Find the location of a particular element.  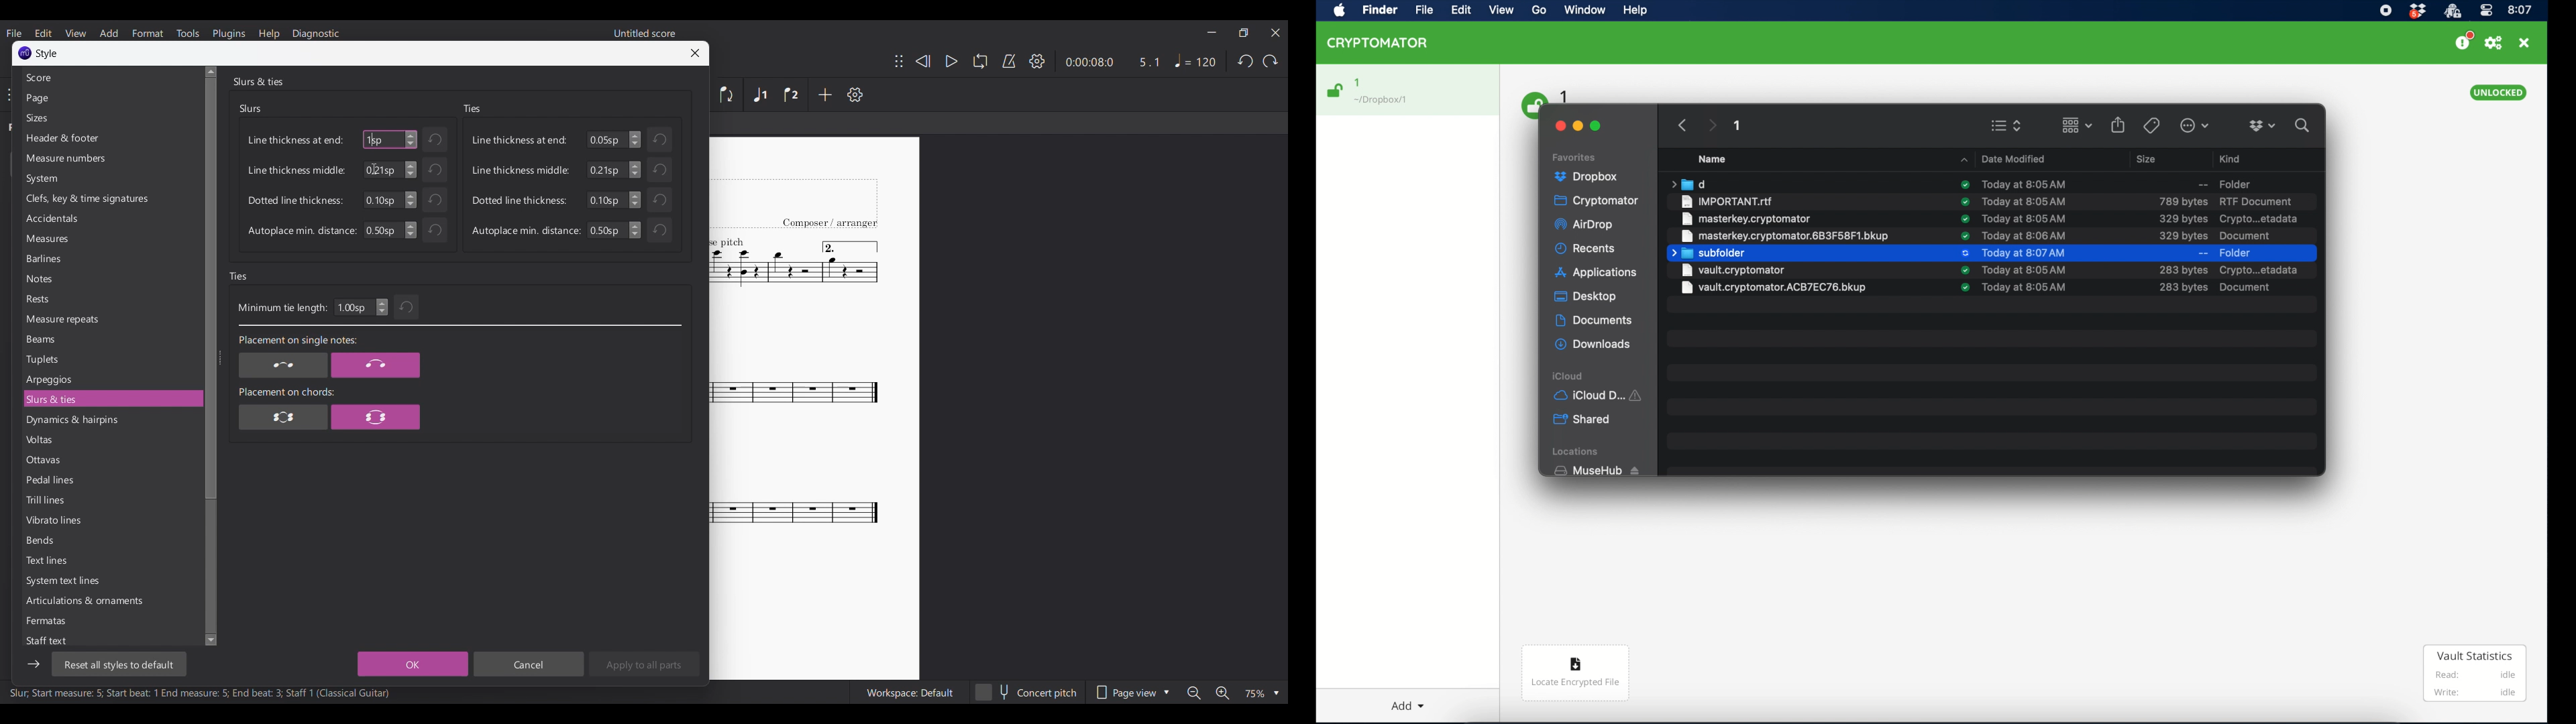

Change width of side panel is located at coordinates (219, 357).